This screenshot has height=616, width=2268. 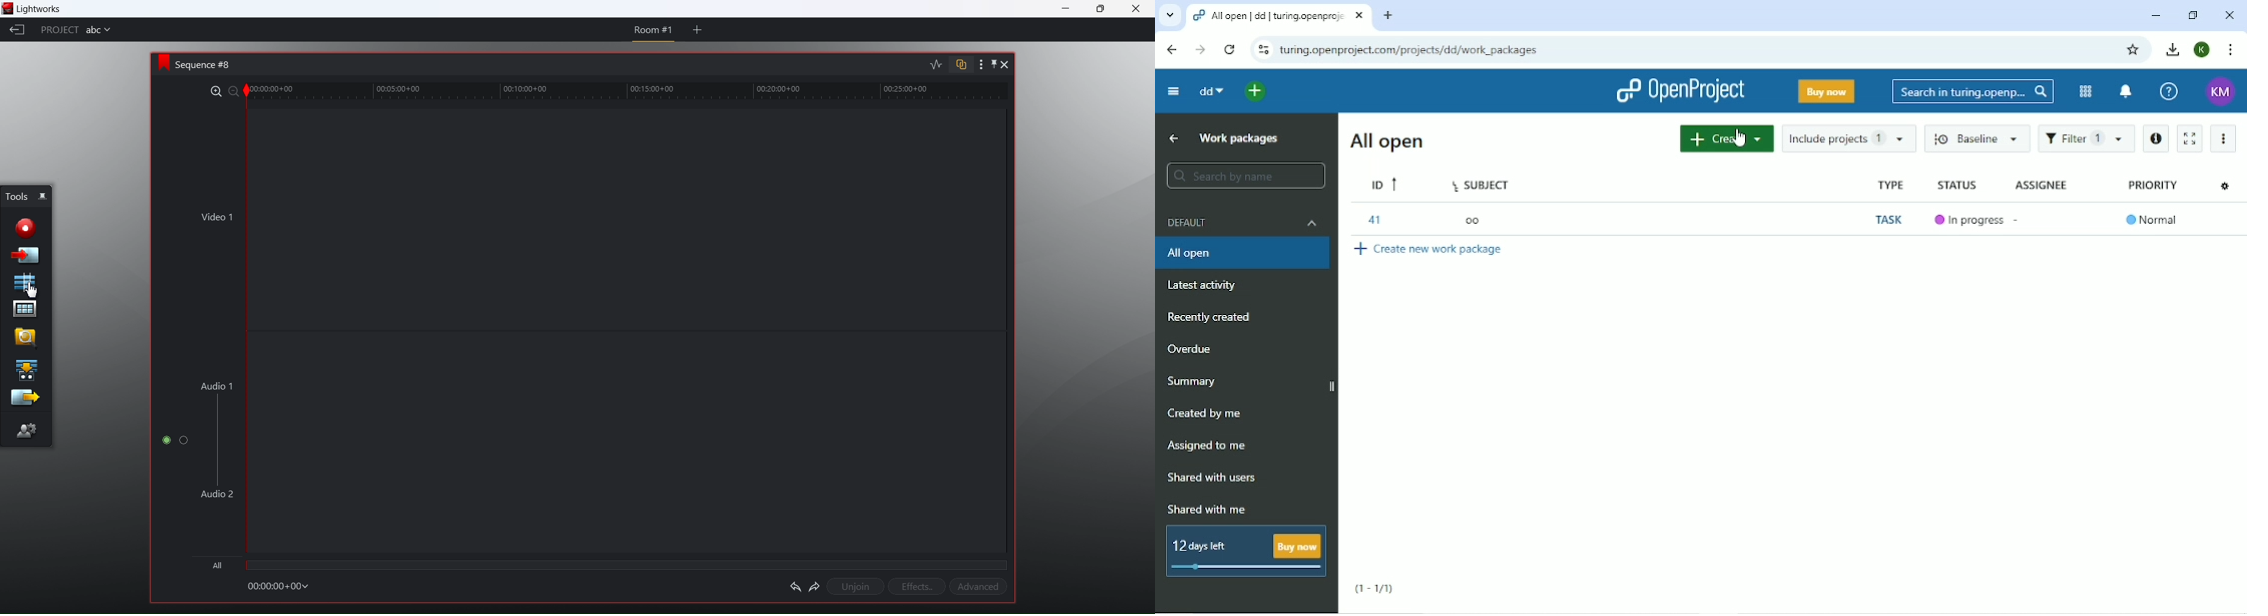 What do you see at coordinates (26, 256) in the screenshot?
I see `import clips` at bounding box center [26, 256].